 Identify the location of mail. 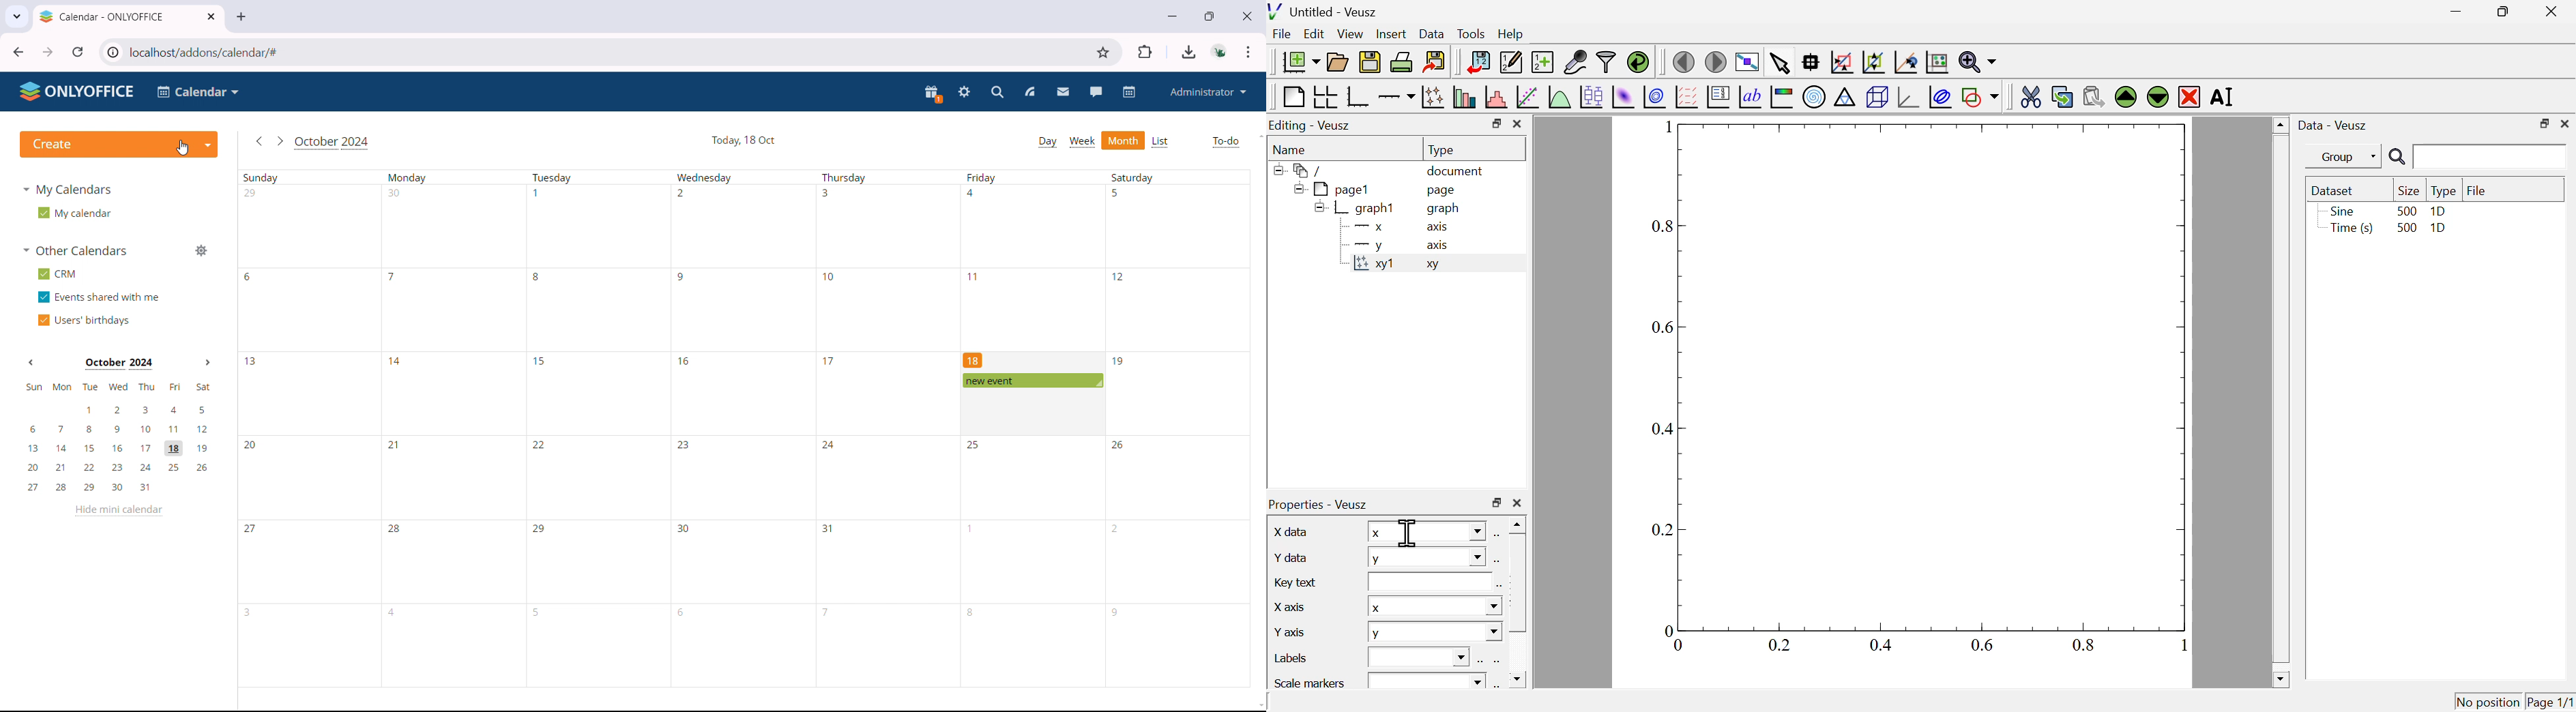
(1063, 92).